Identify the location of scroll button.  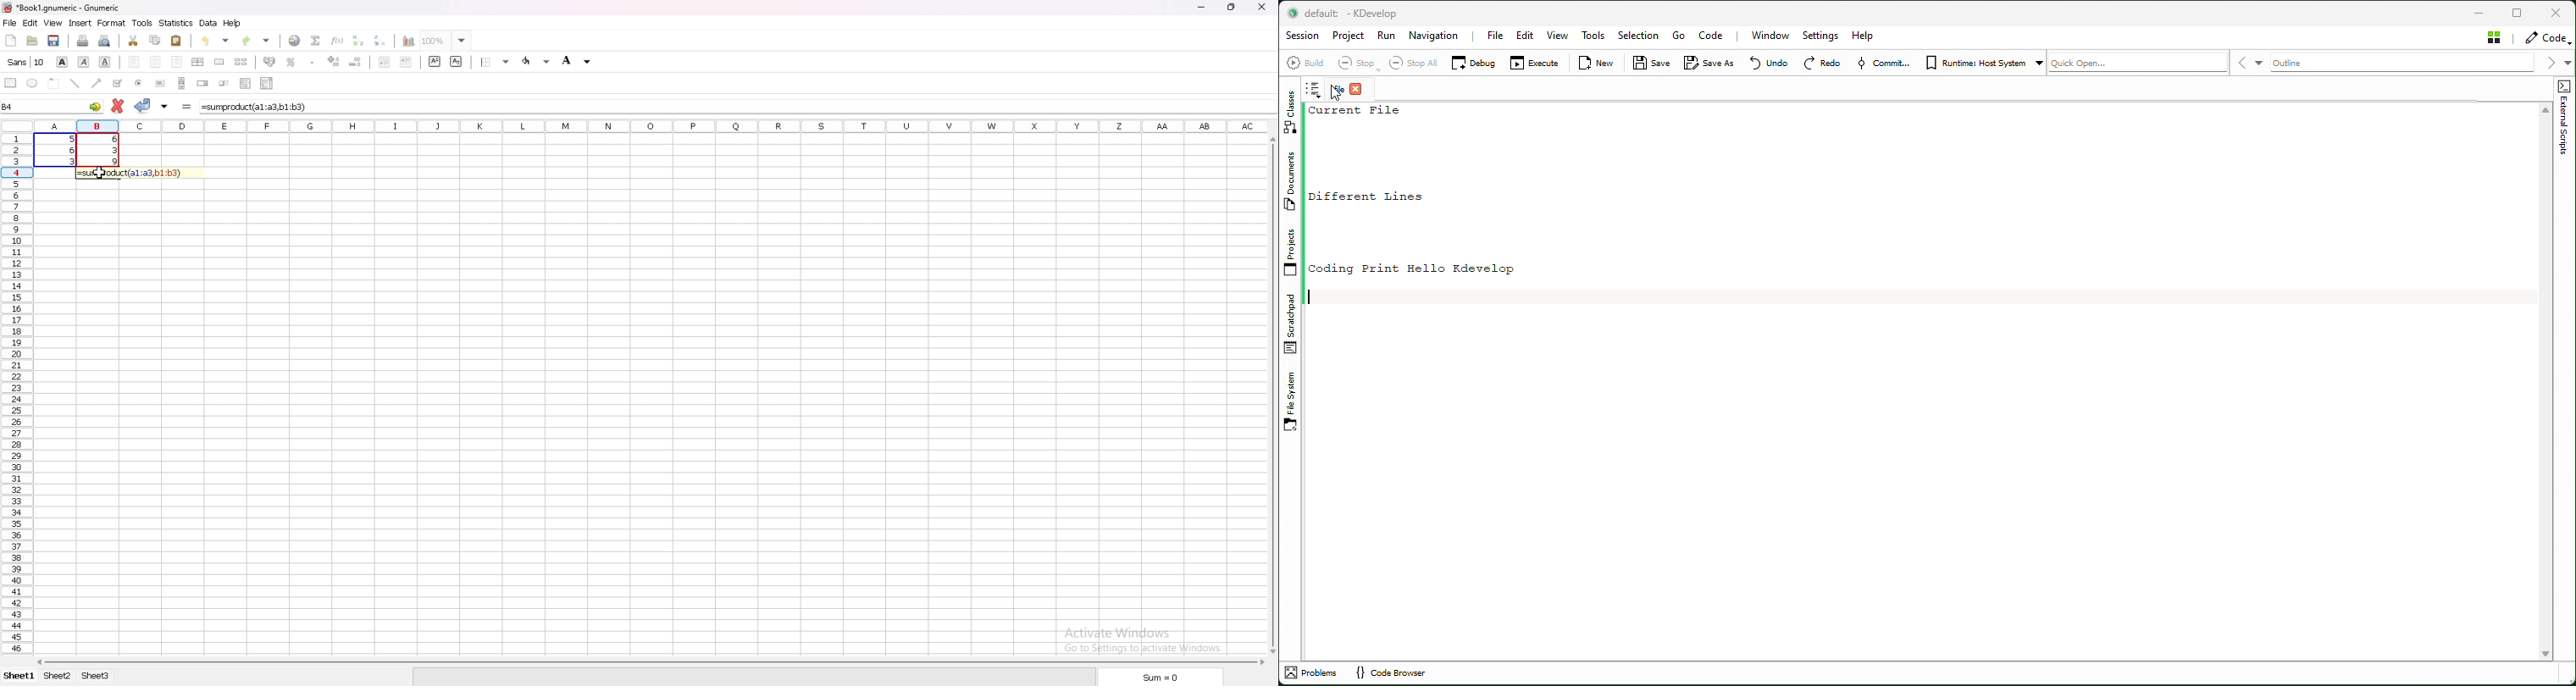
(181, 83).